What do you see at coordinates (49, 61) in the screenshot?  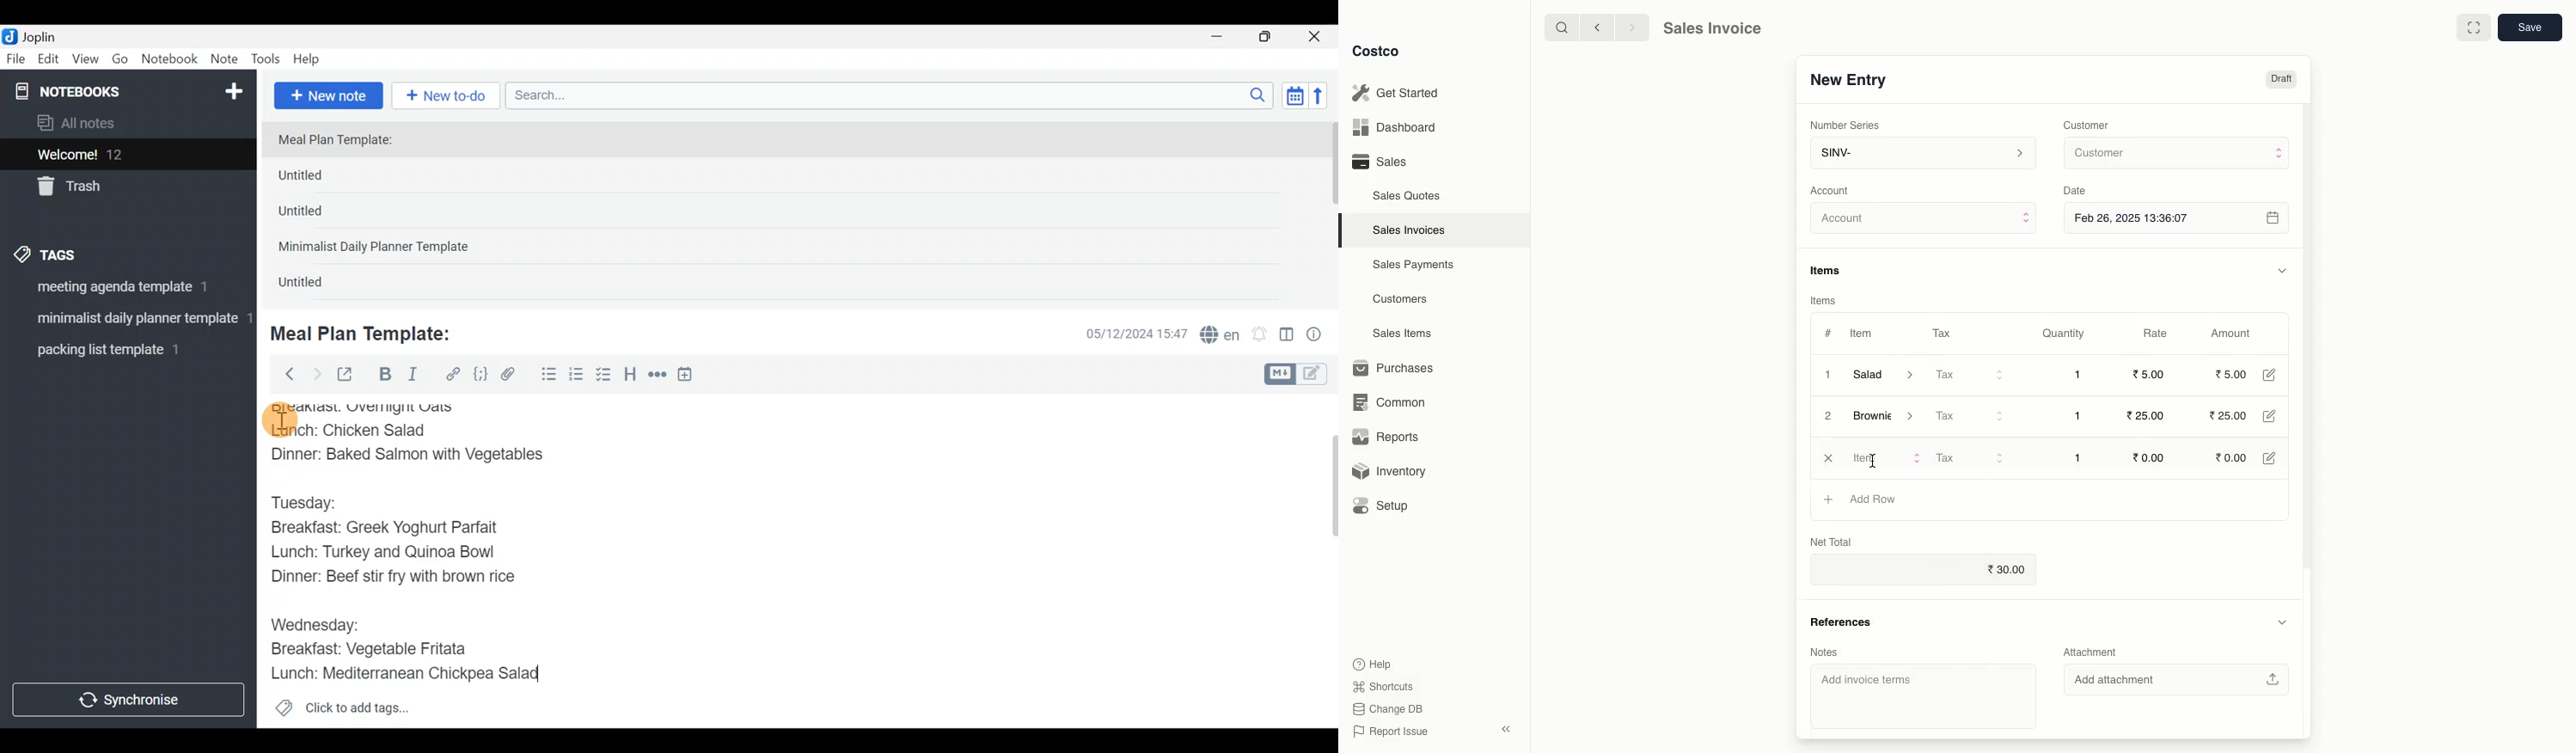 I see `Edit` at bounding box center [49, 61].